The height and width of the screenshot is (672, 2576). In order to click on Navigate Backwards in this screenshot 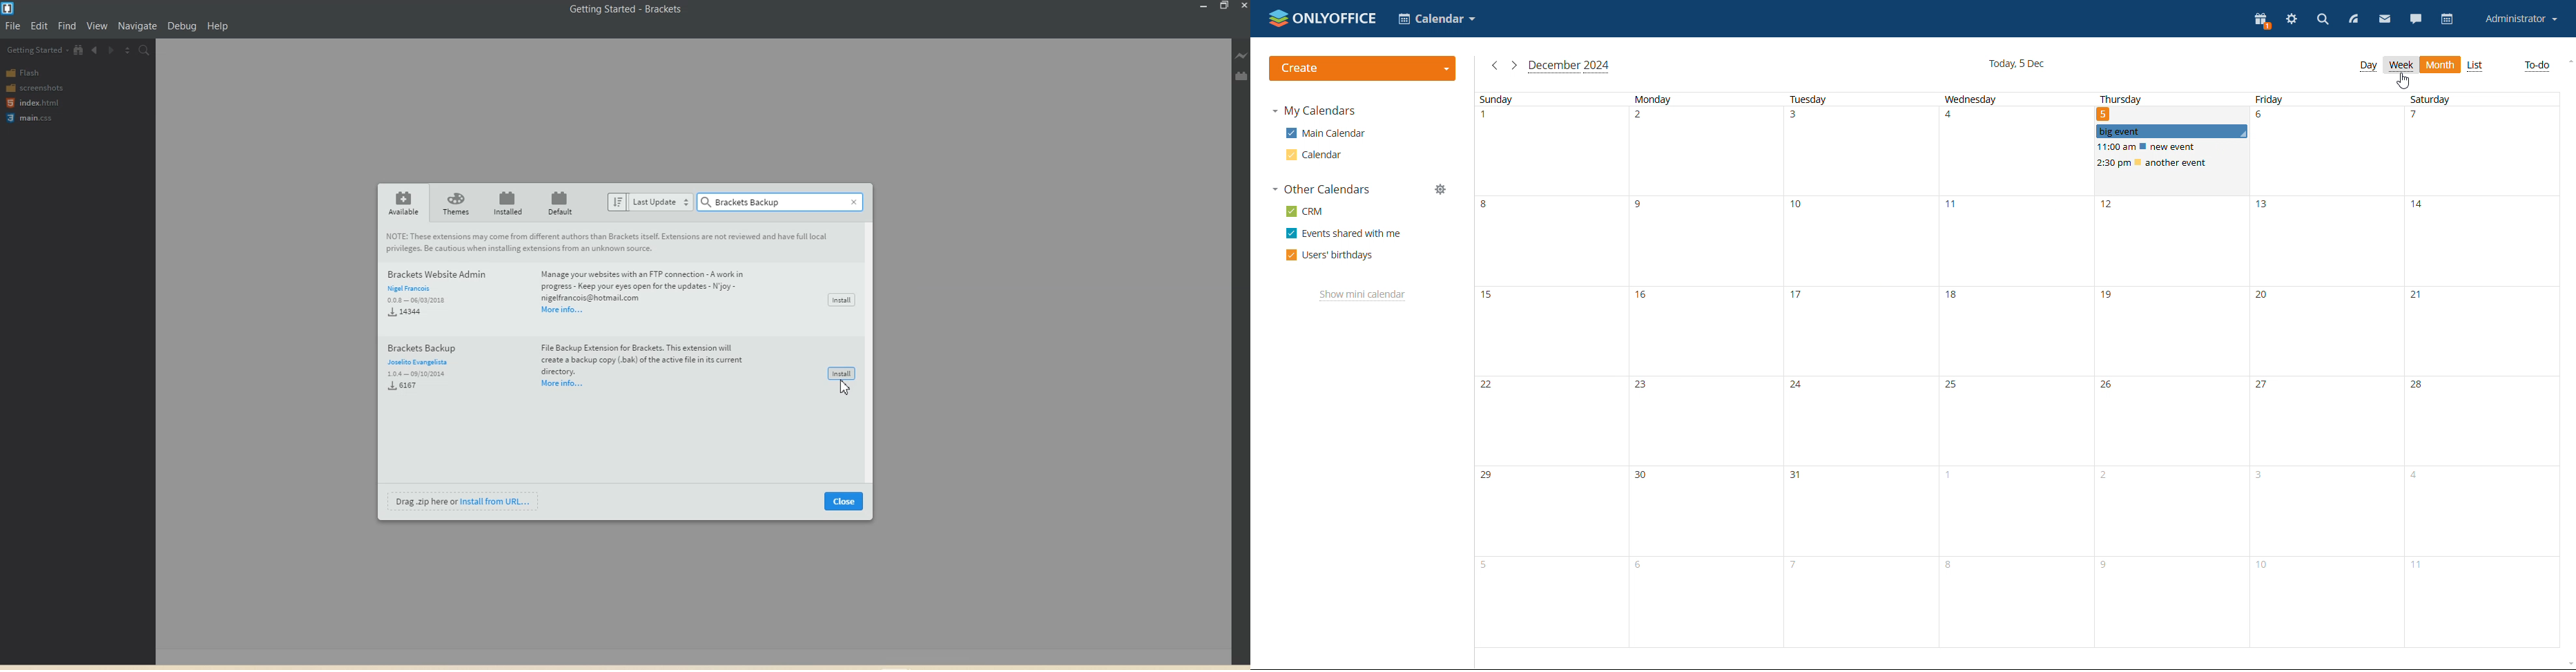, I will do `click(95, 49)`.